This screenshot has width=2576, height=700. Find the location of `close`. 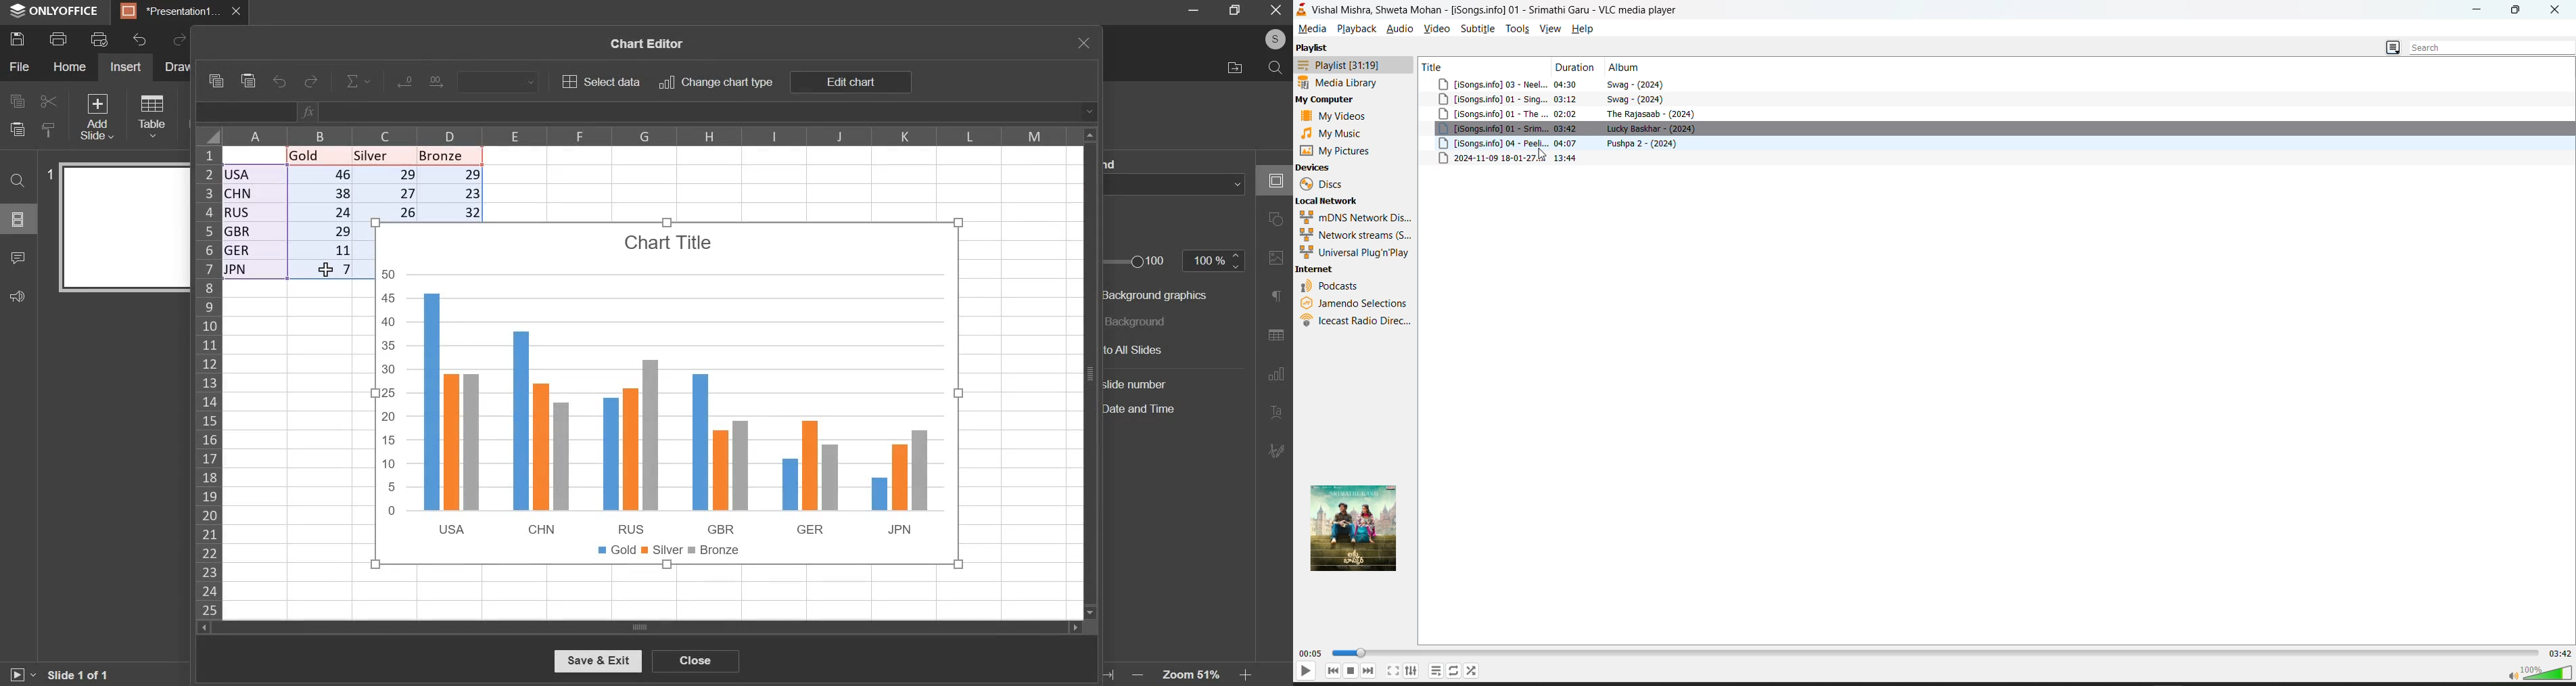

close is located at coordinates (2555, 9).